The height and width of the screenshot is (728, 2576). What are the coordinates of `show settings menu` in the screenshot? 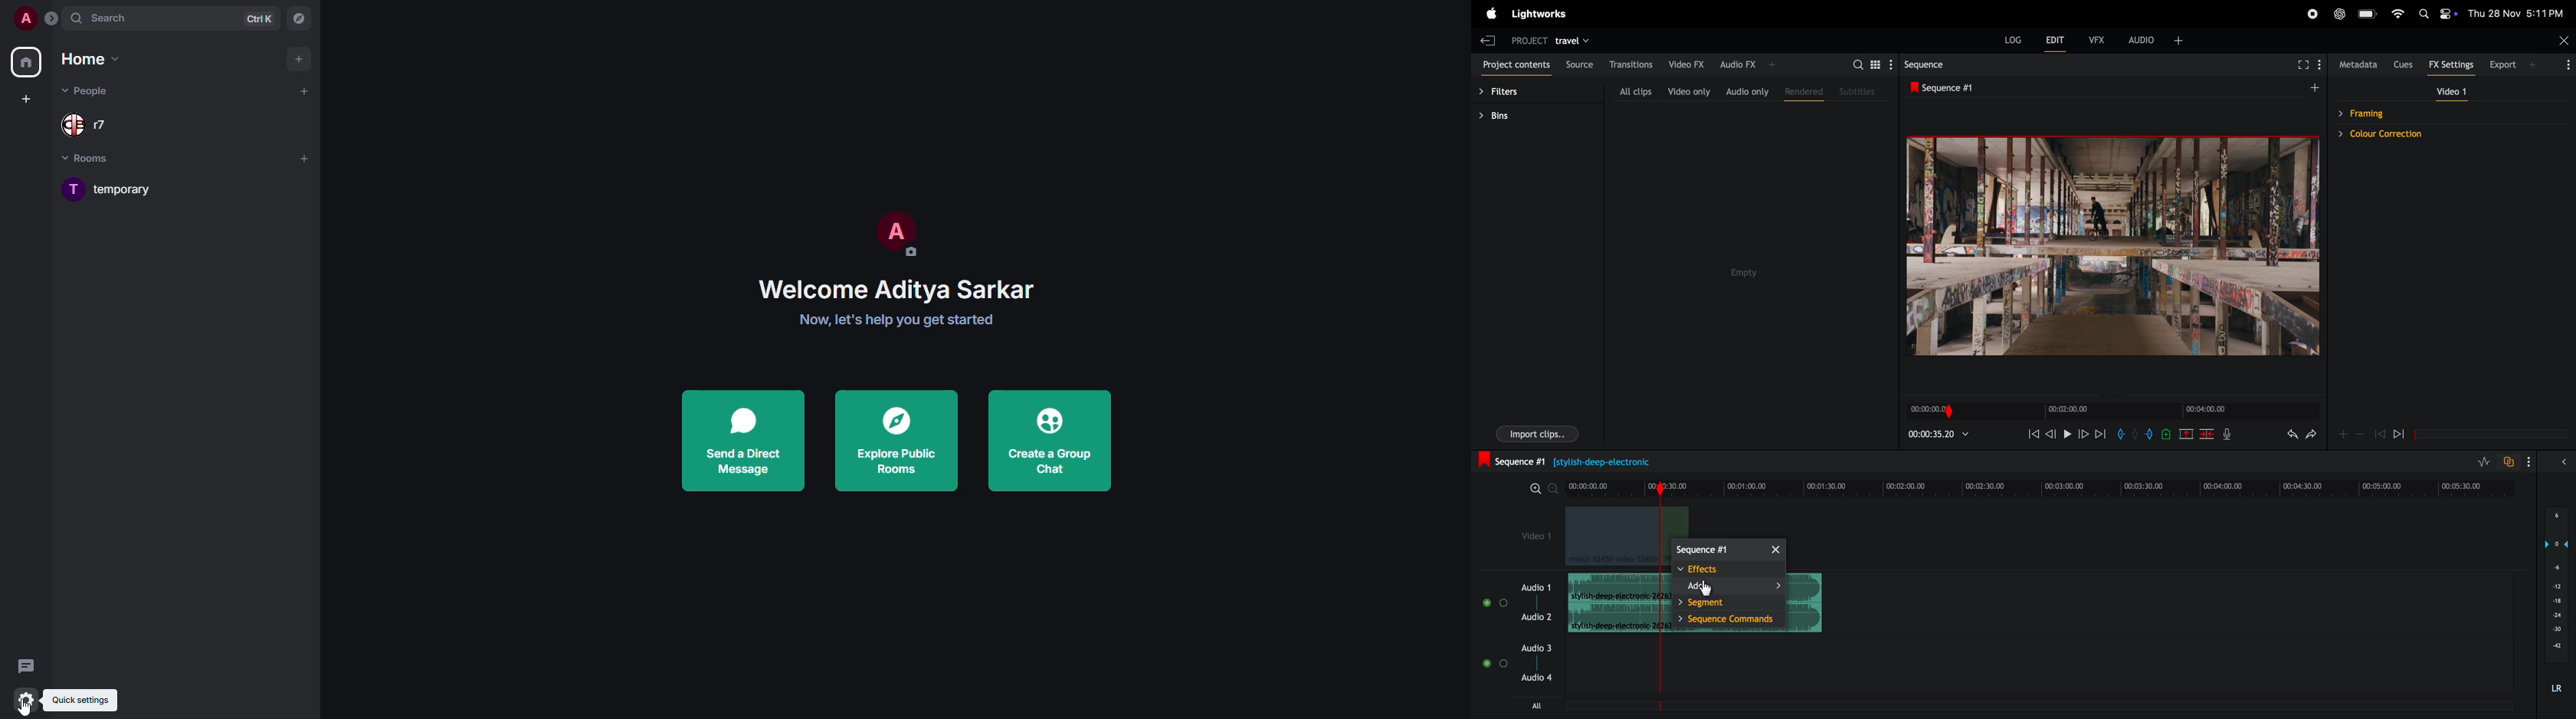 It's located at (2319, 64).